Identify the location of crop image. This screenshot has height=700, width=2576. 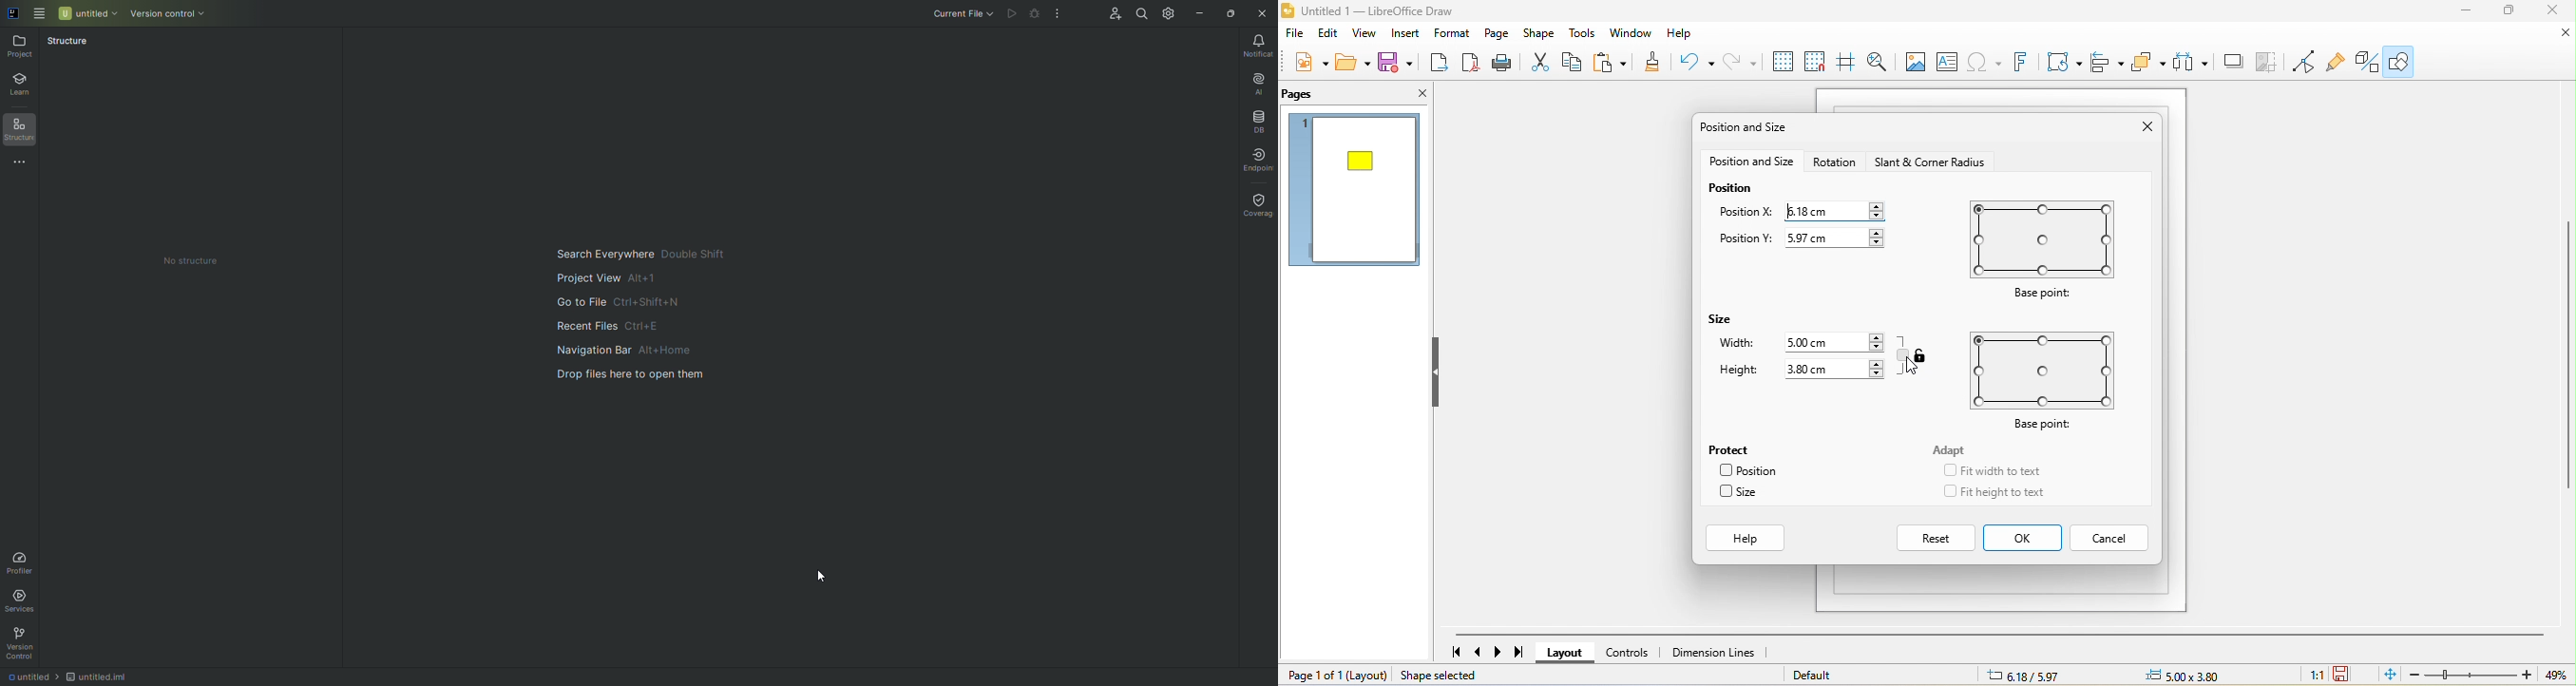
(2271, 61).